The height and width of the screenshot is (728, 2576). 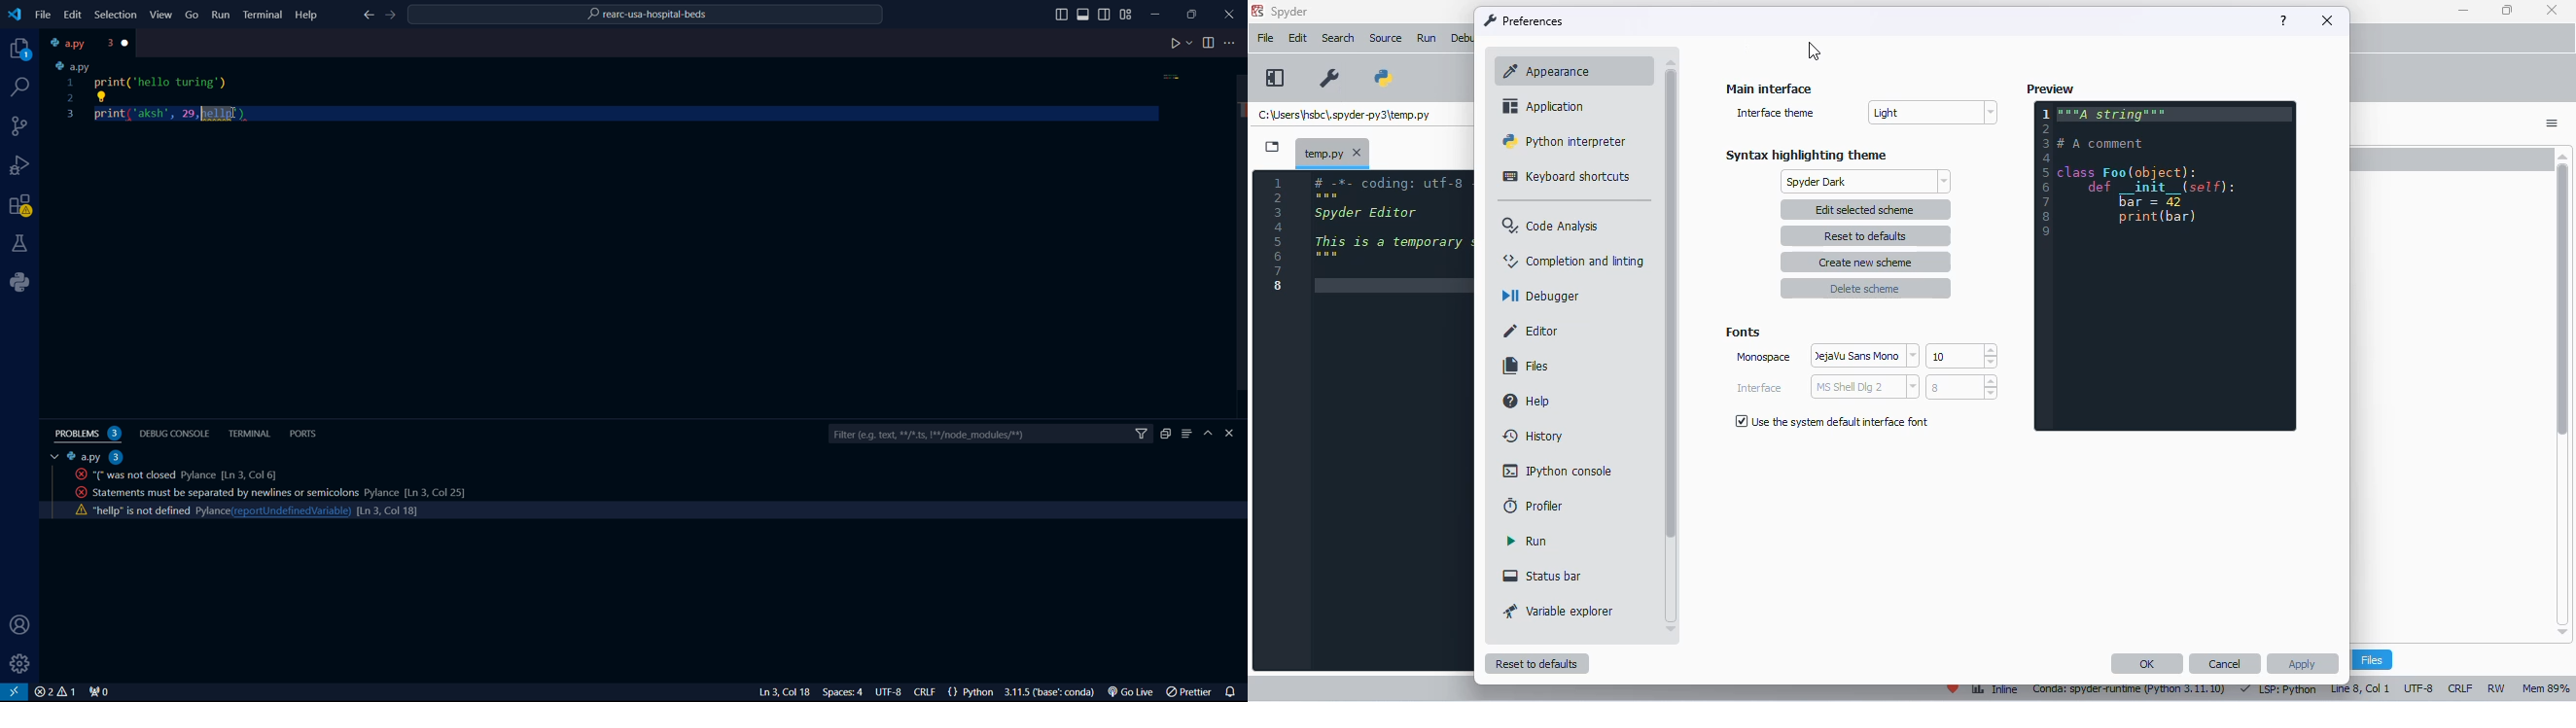 What do you see at coordinates (1557, 471) in the screenshot?
I see `IPython console` at bounding box center [1557, 471].